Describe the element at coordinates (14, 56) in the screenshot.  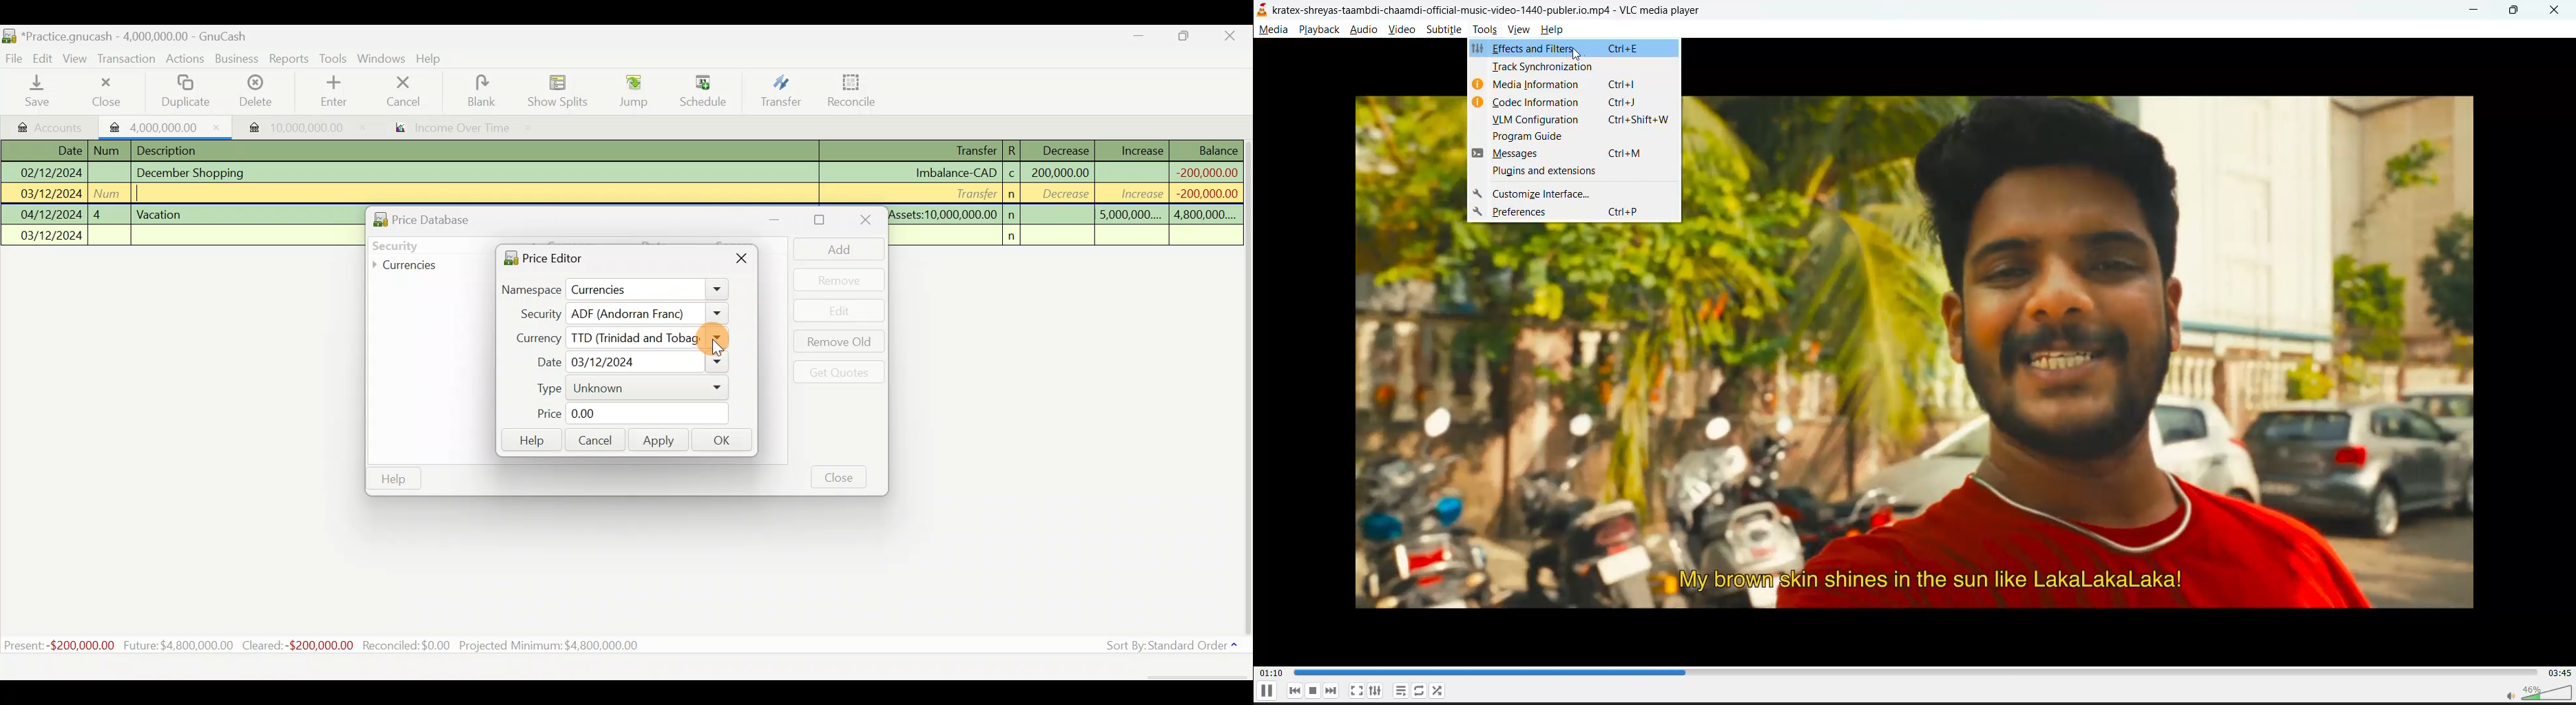
I see `File` at that location.